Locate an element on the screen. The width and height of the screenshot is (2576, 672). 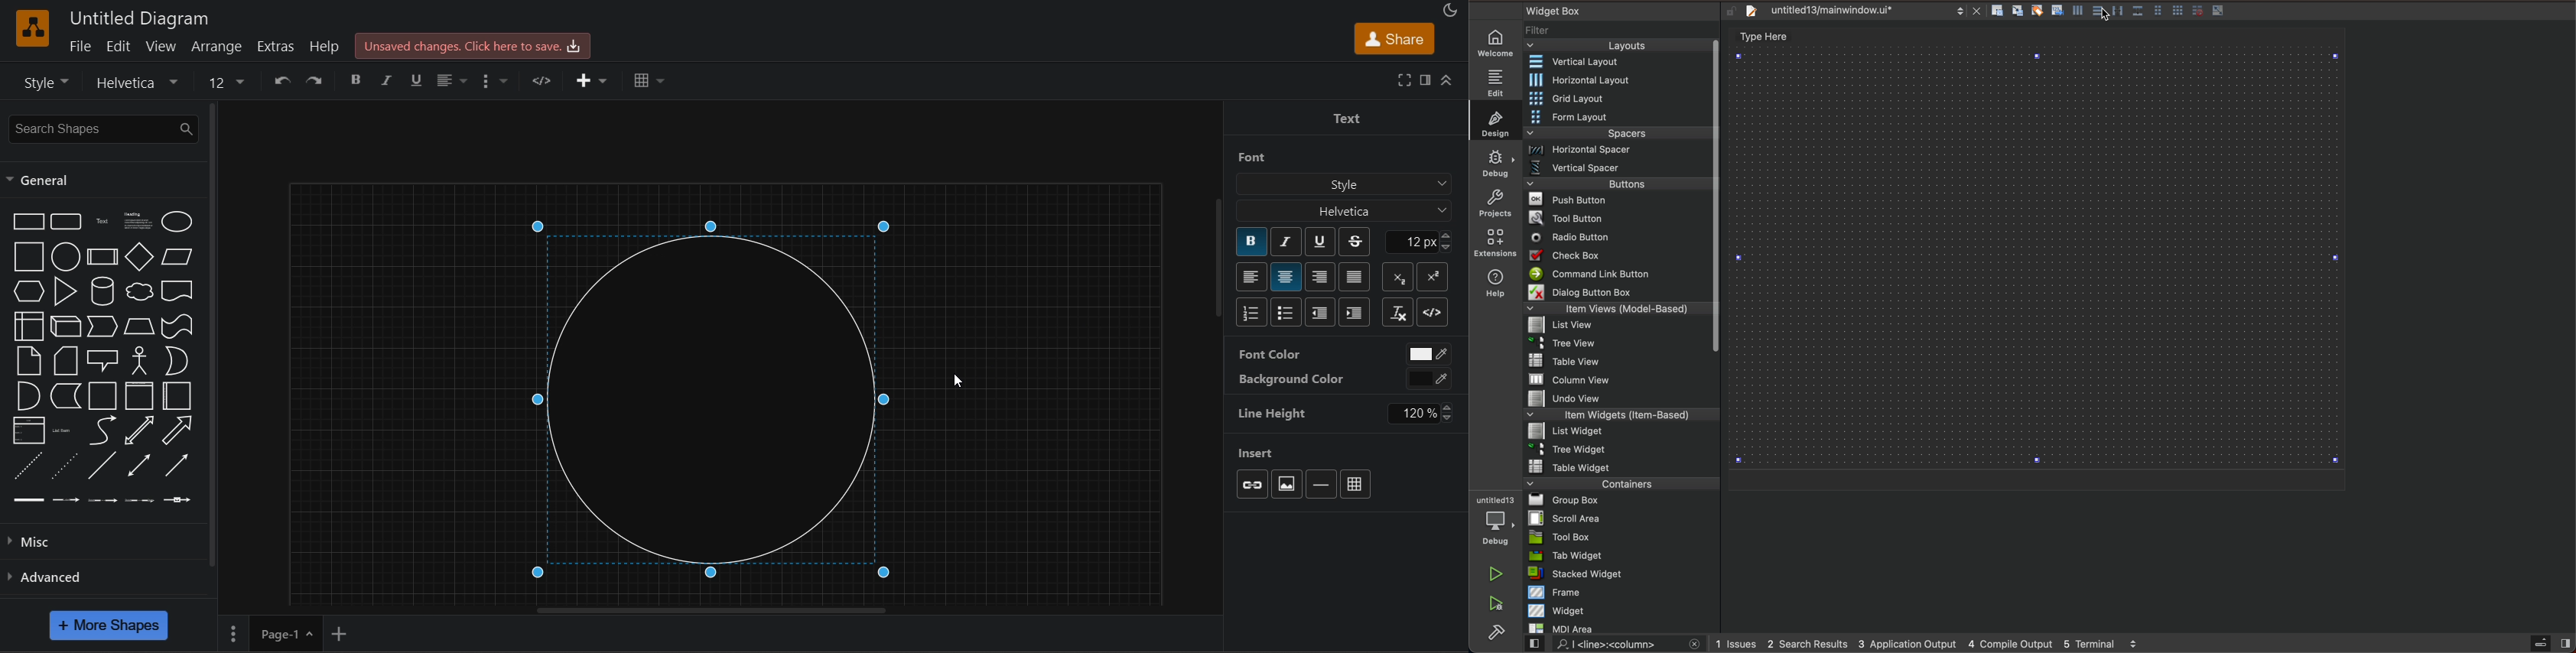
vertical container is located at coordinates (141, 395).